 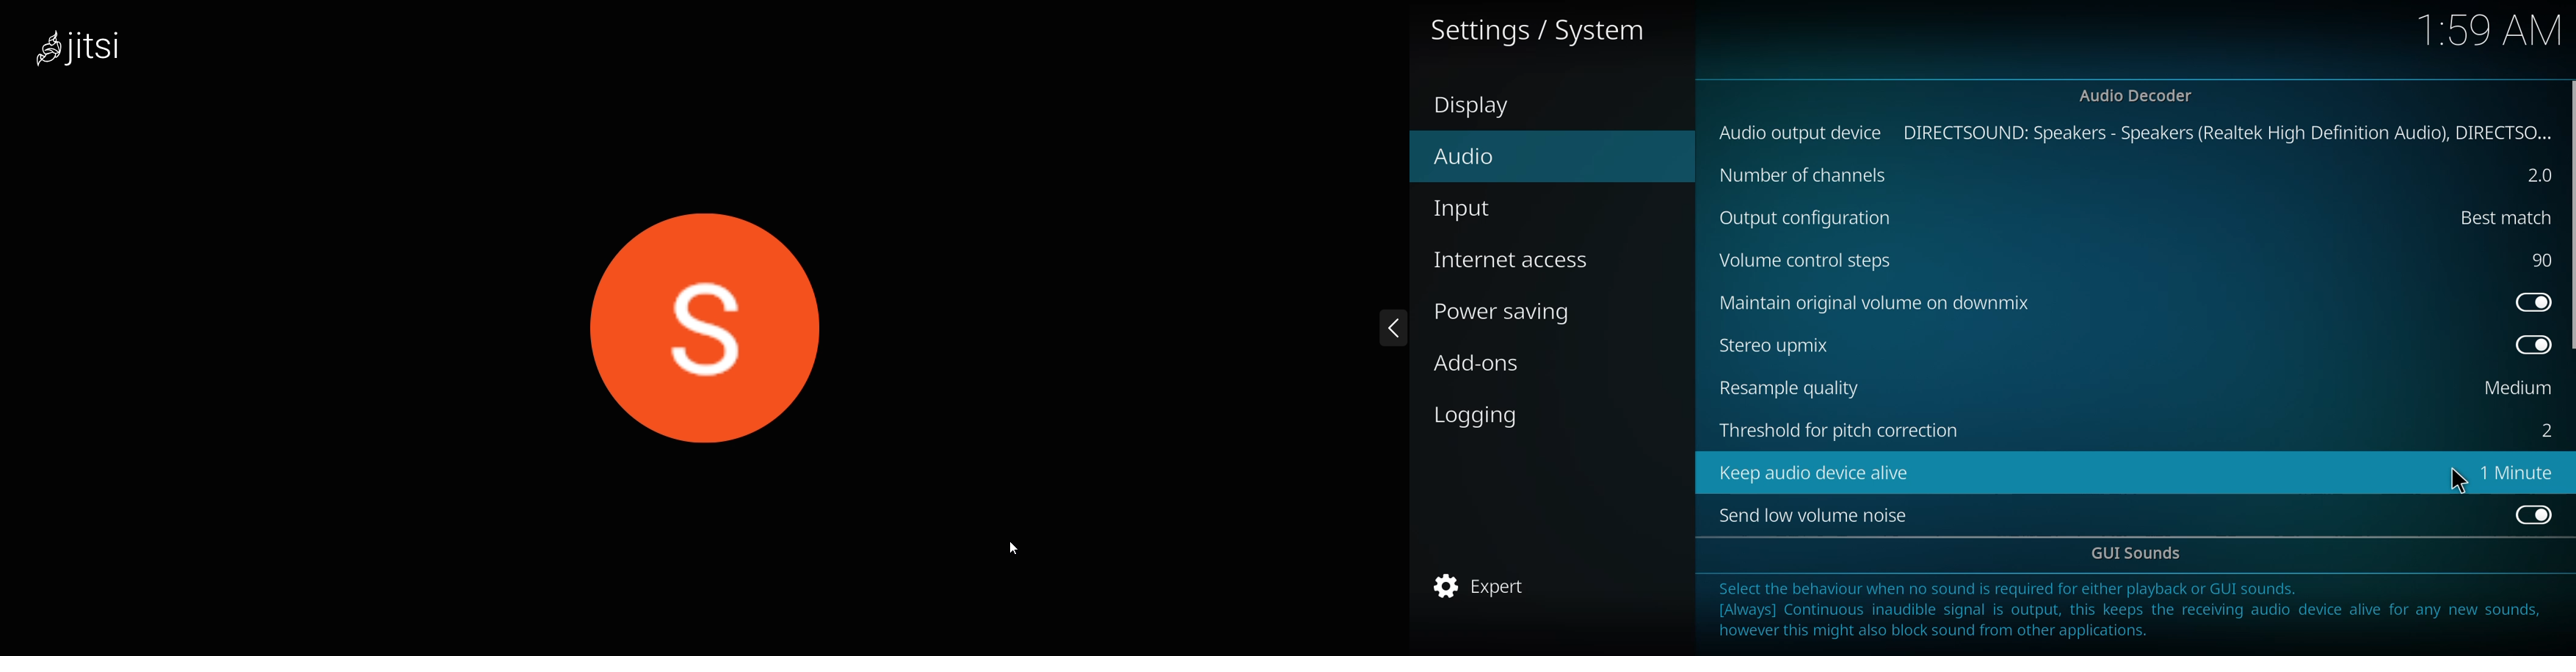 What do you see at coordinates (1818, 516) in the screenshot?
I see `send low volume noise` at bounding box center [1818, 516].